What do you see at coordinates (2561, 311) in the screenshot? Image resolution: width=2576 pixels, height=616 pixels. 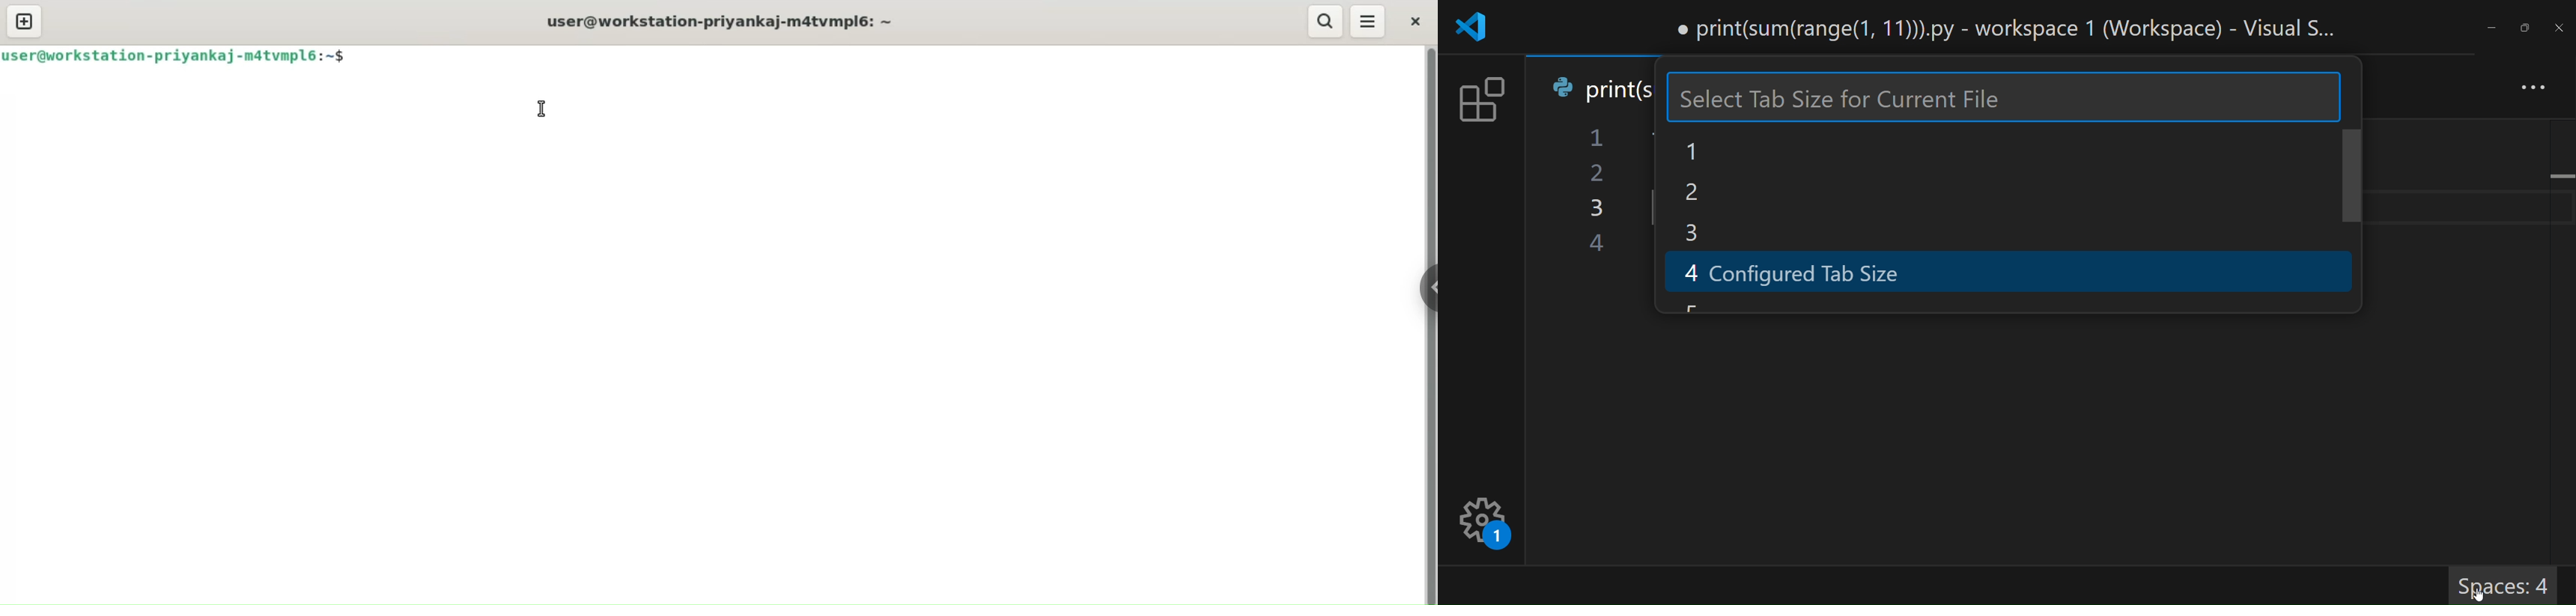 I see `scroll bar` at bounding box center [2561, 311].